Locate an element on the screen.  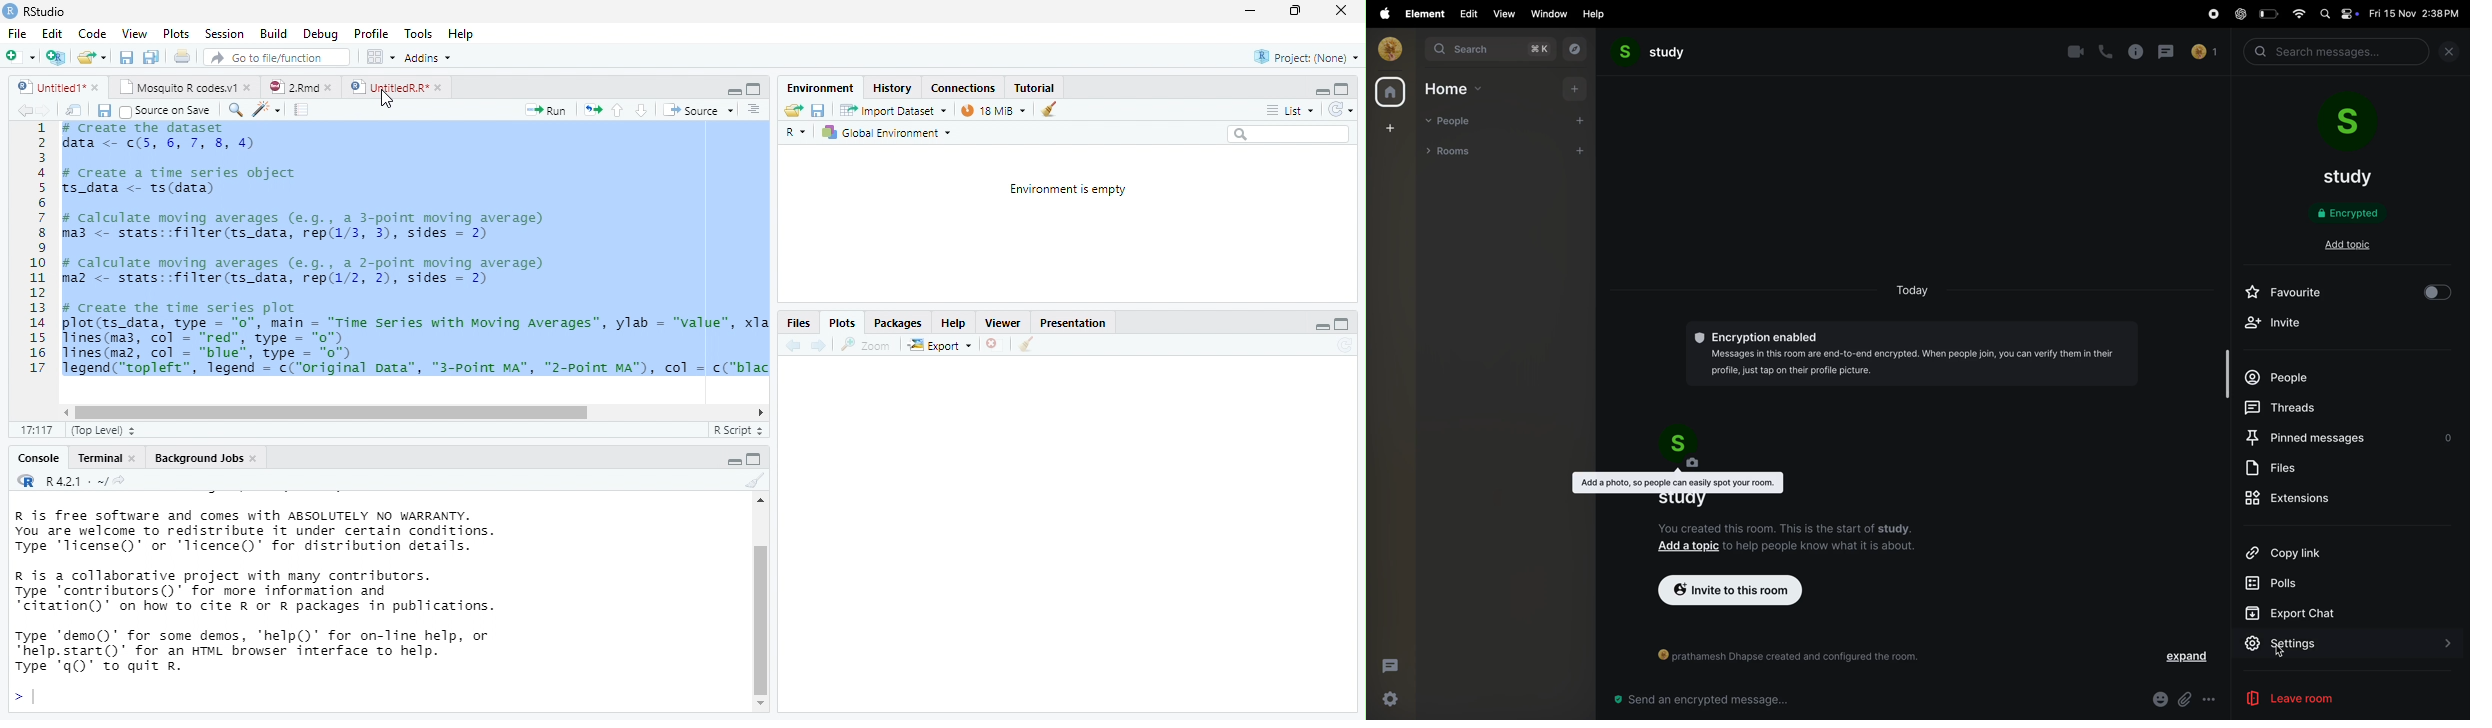
Project: (None) is located at coordinates (1307, 58).